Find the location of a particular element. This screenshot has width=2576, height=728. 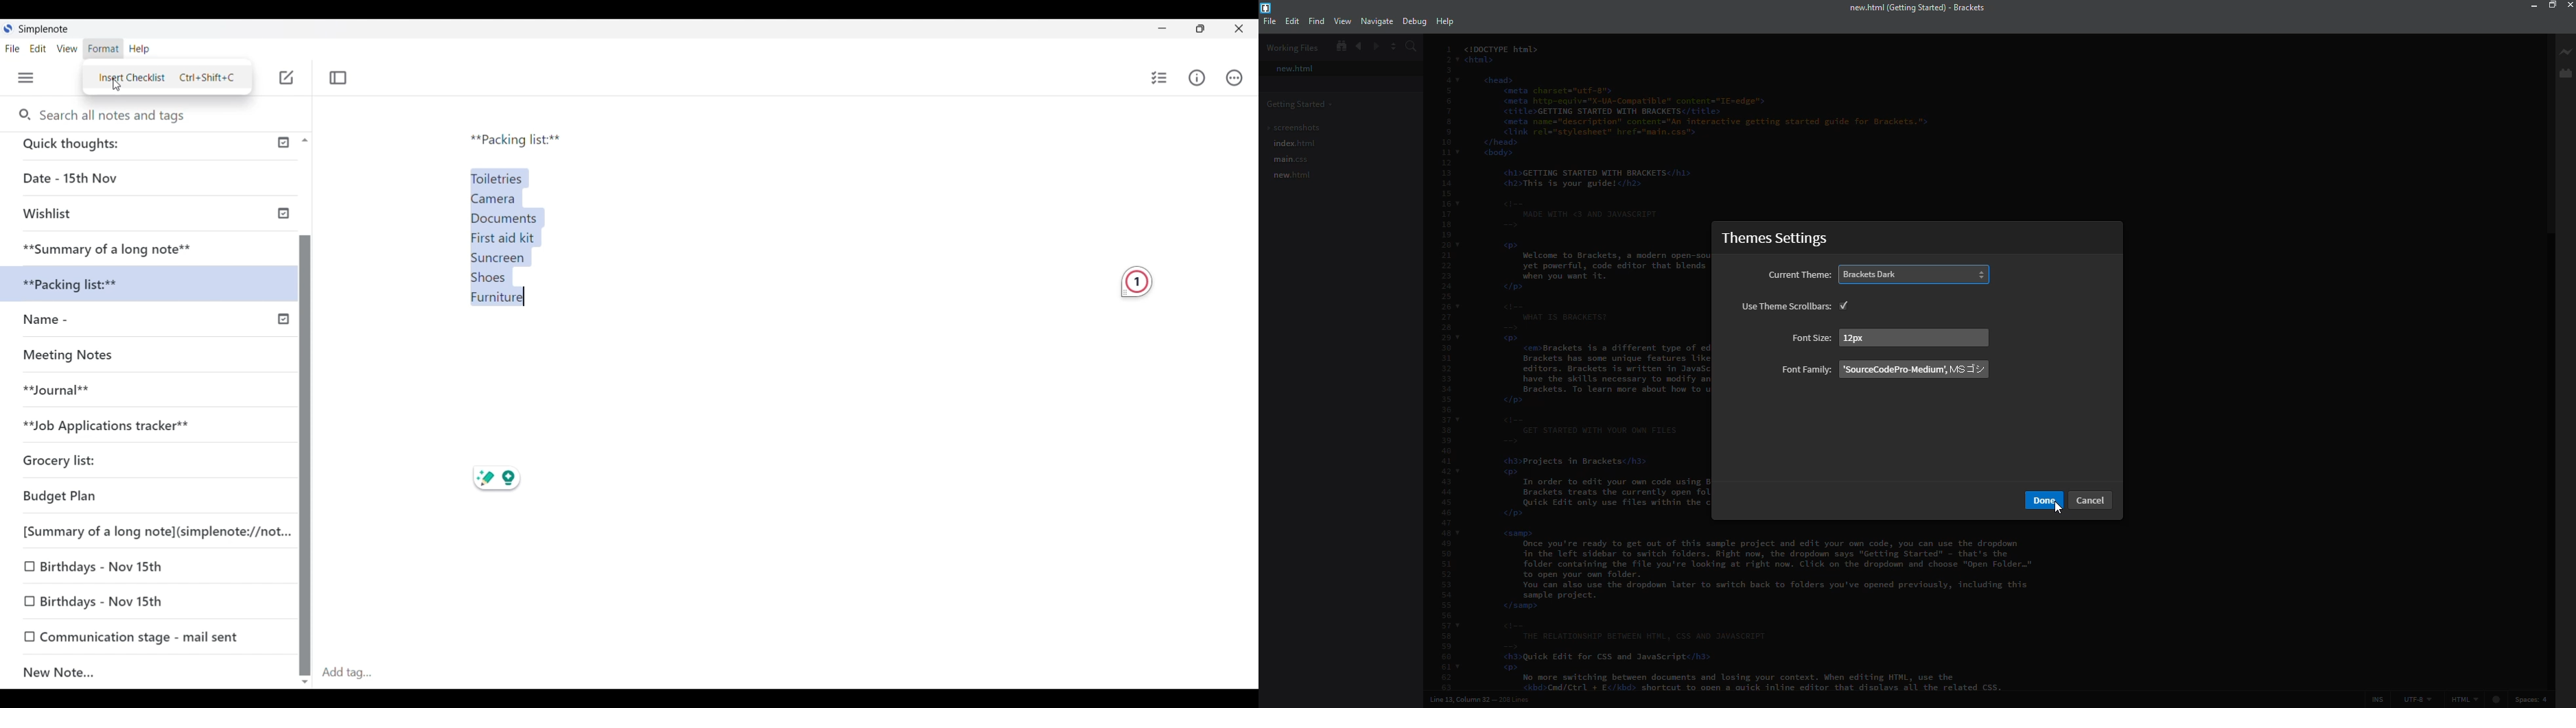

close is located at coordinates (2569, 6).